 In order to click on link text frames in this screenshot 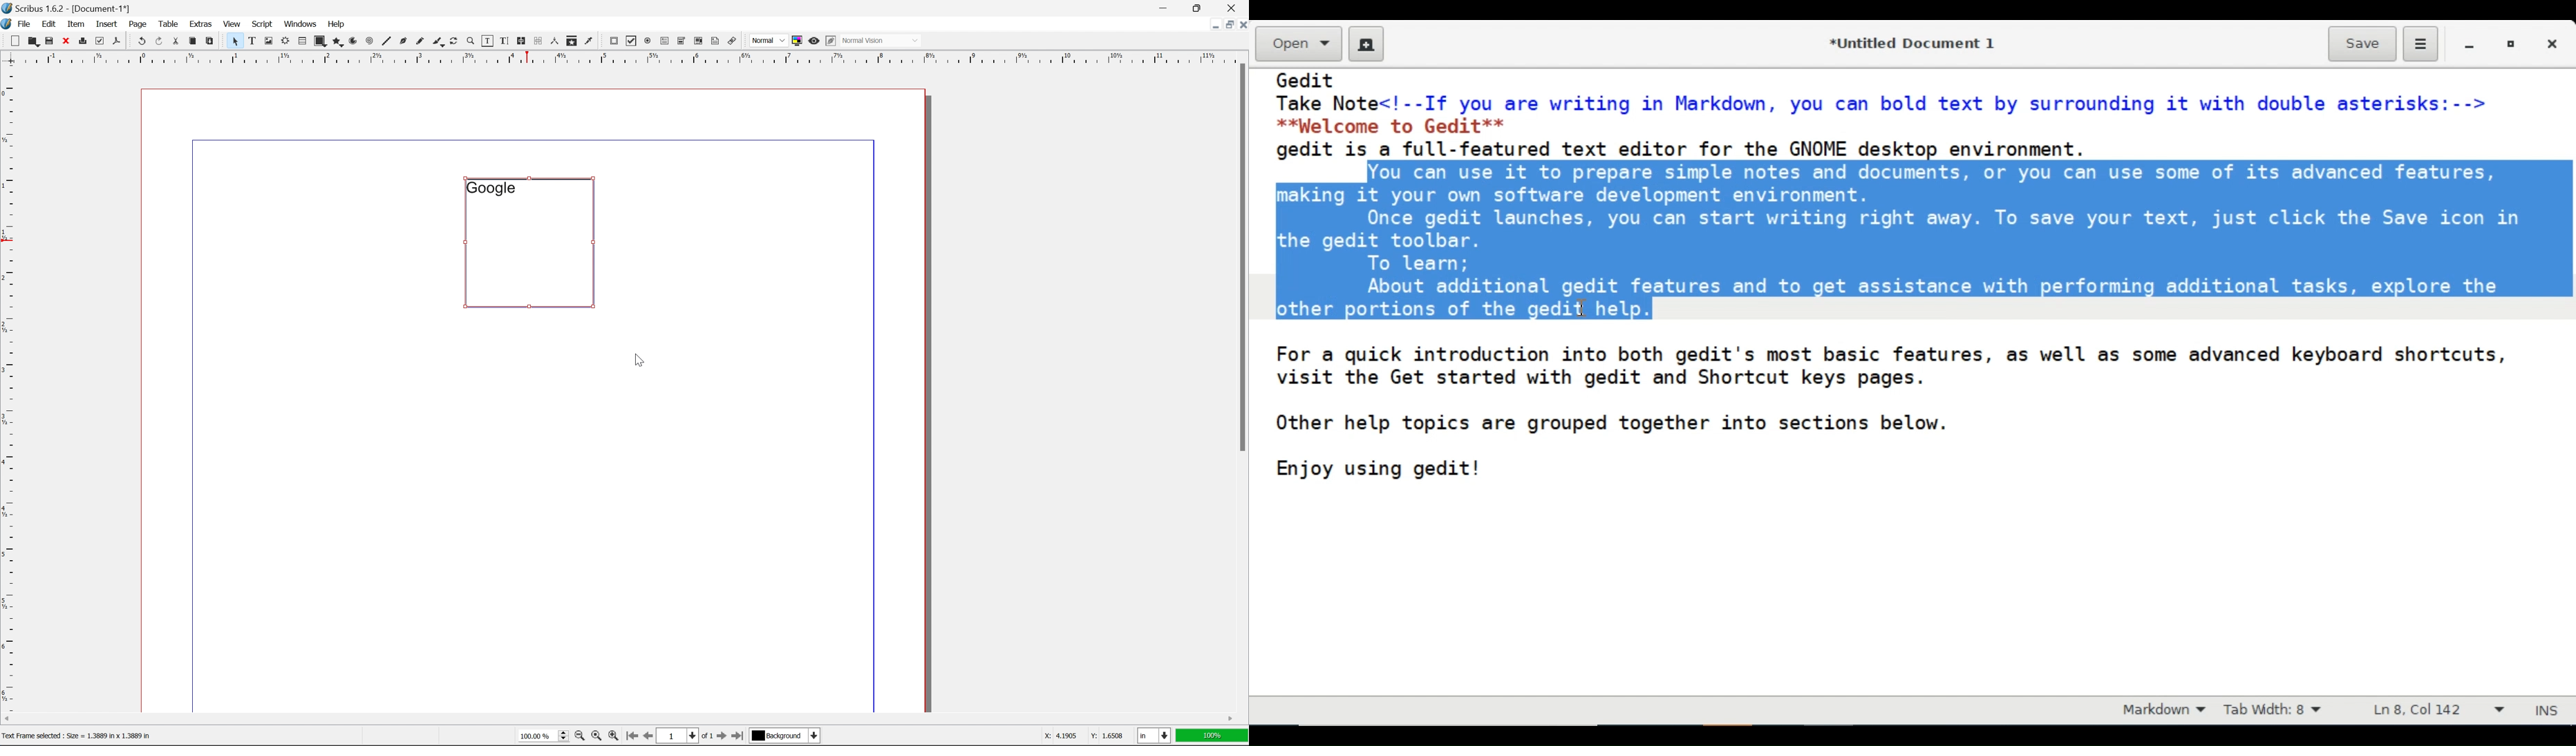, I will do `click(520, 41)`.